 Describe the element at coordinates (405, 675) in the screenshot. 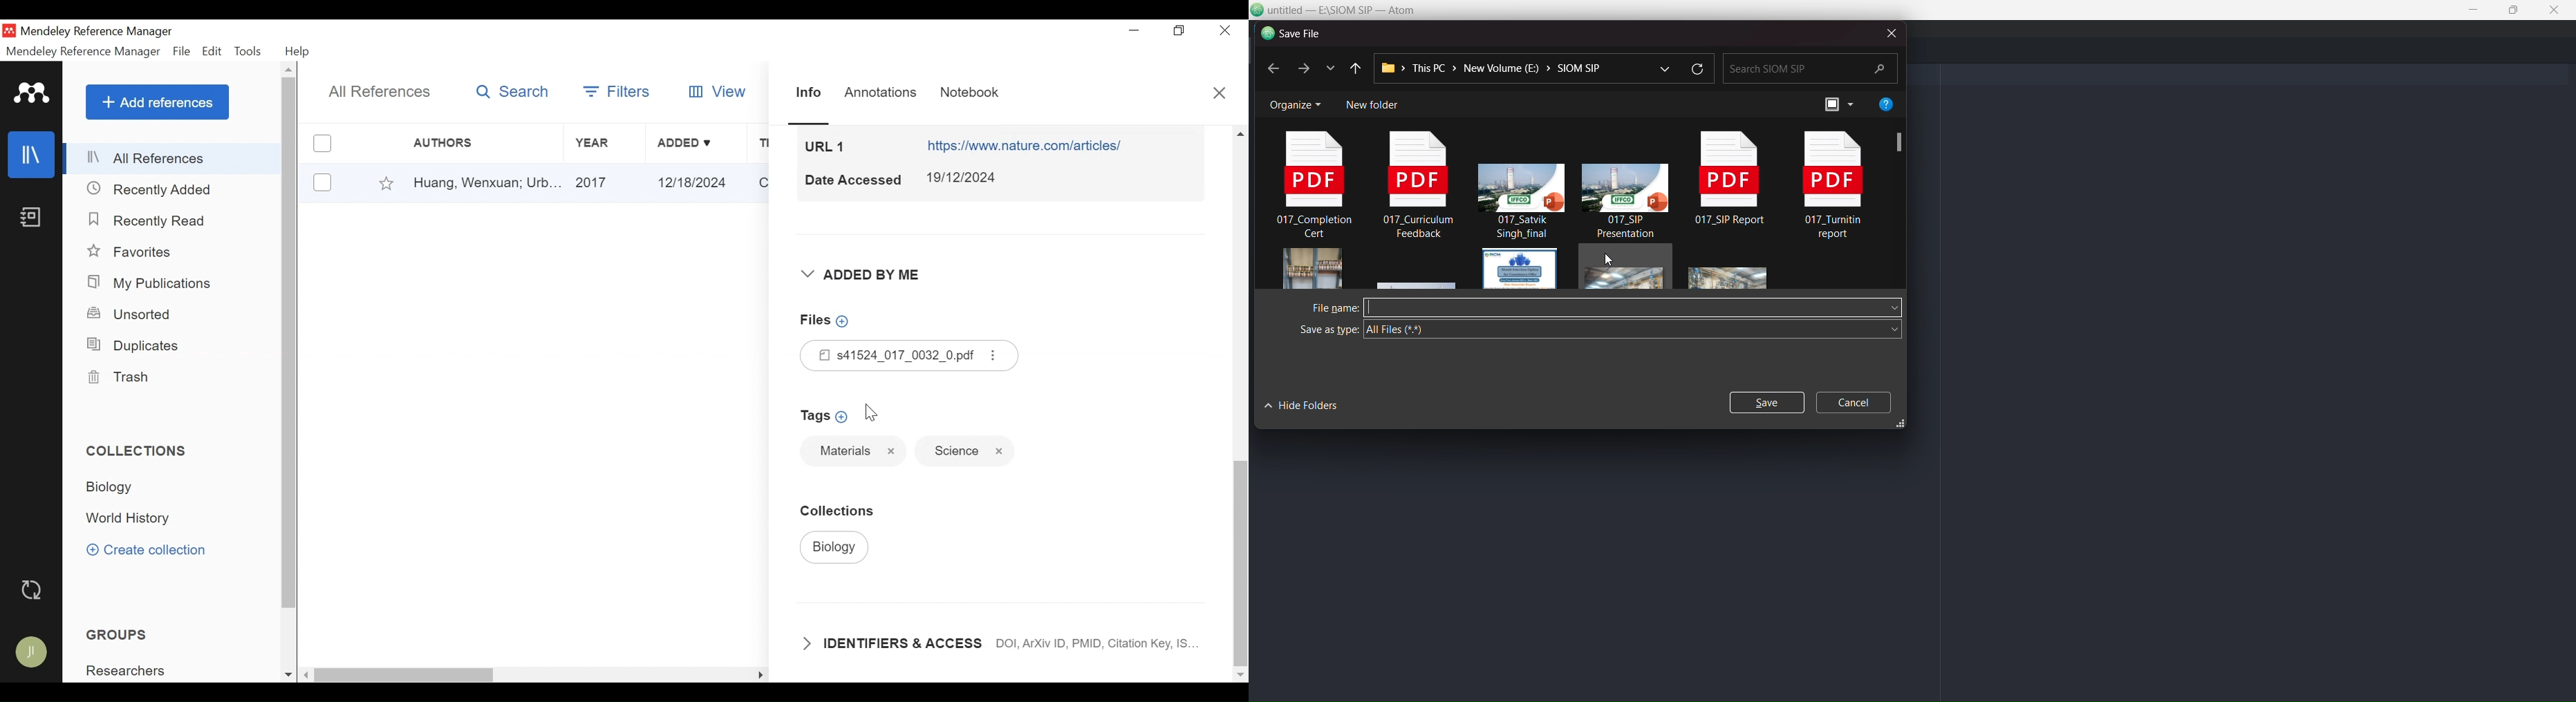

I see `Vertical Scroll bar` at that location.